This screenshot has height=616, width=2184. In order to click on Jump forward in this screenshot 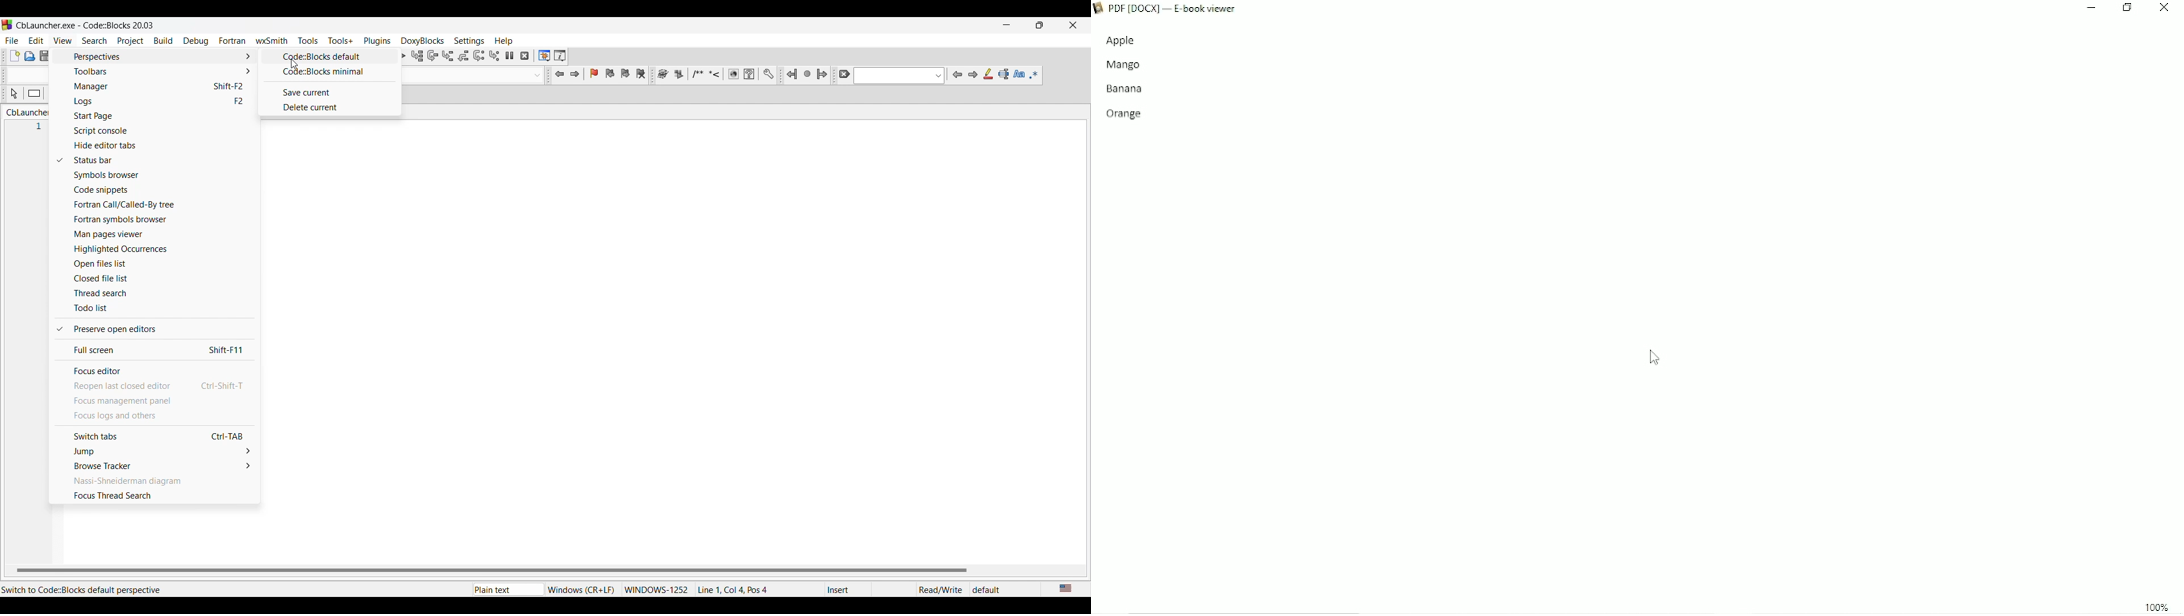, I will do `click(575, 74)`.